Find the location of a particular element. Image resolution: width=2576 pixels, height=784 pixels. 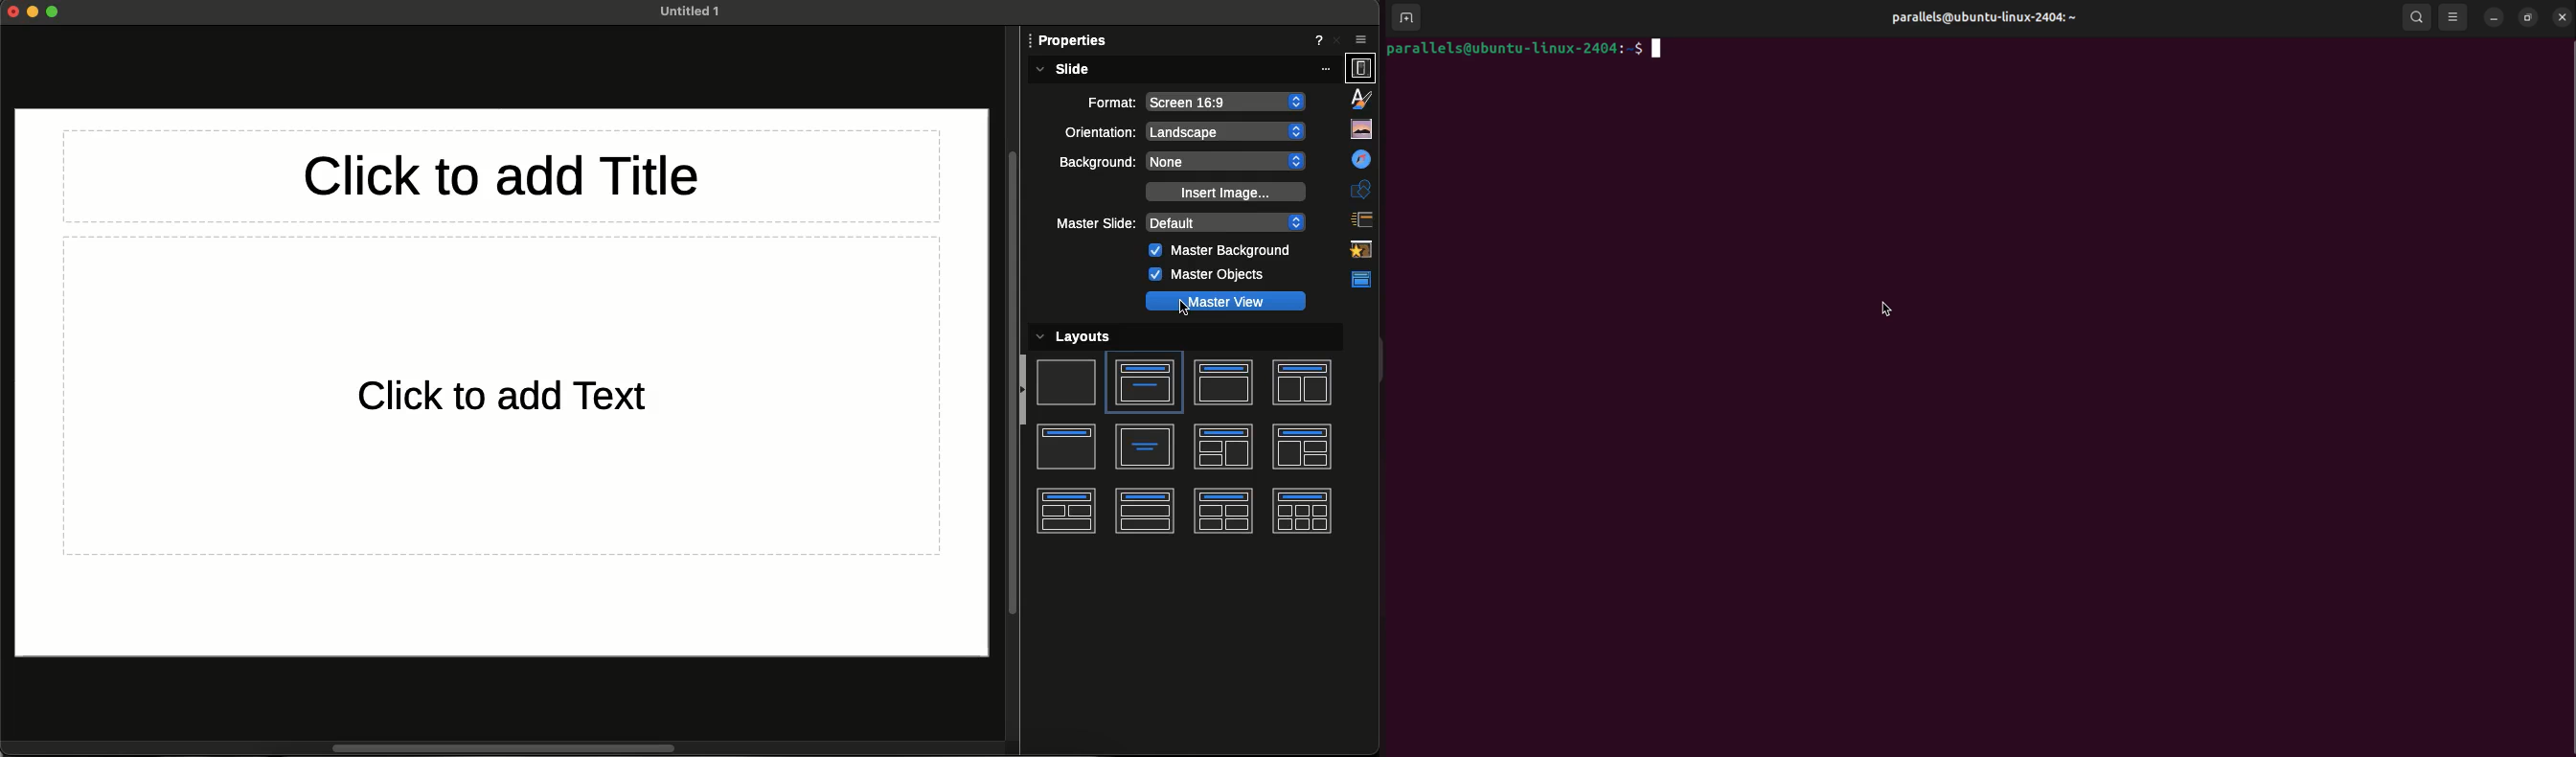

Title and four boxes is located at coordinates (1222, 511).